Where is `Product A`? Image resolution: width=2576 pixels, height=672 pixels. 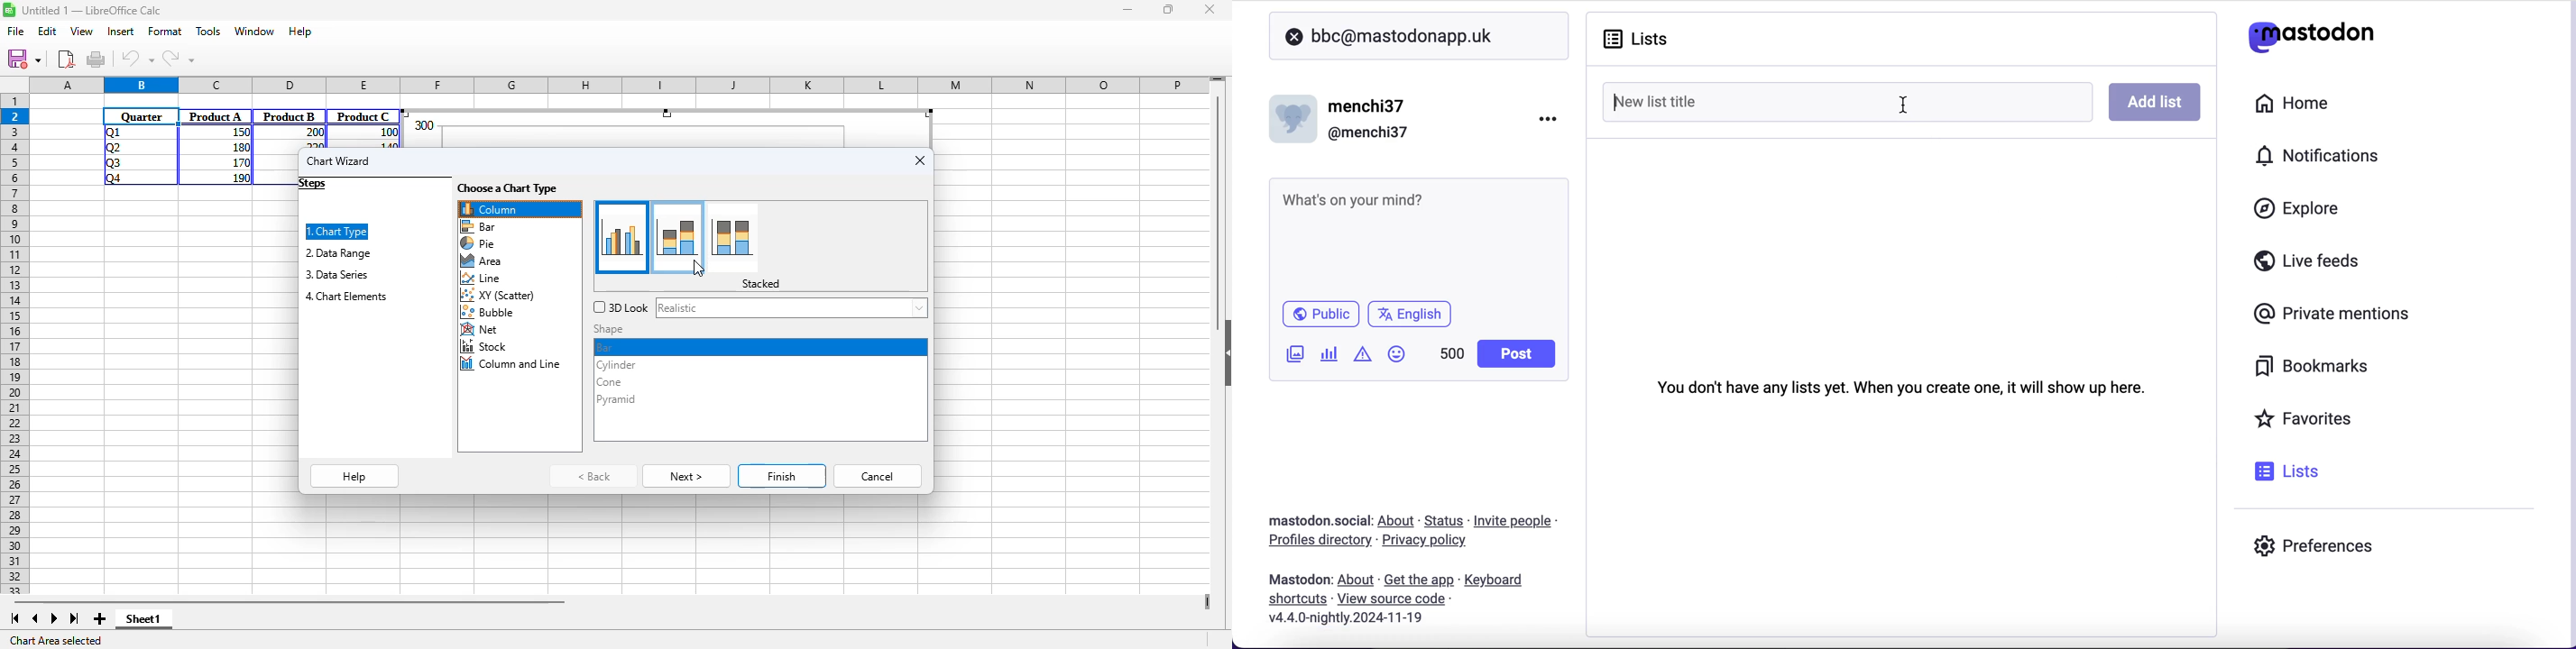
Product A is located at coordinates (216, 116).